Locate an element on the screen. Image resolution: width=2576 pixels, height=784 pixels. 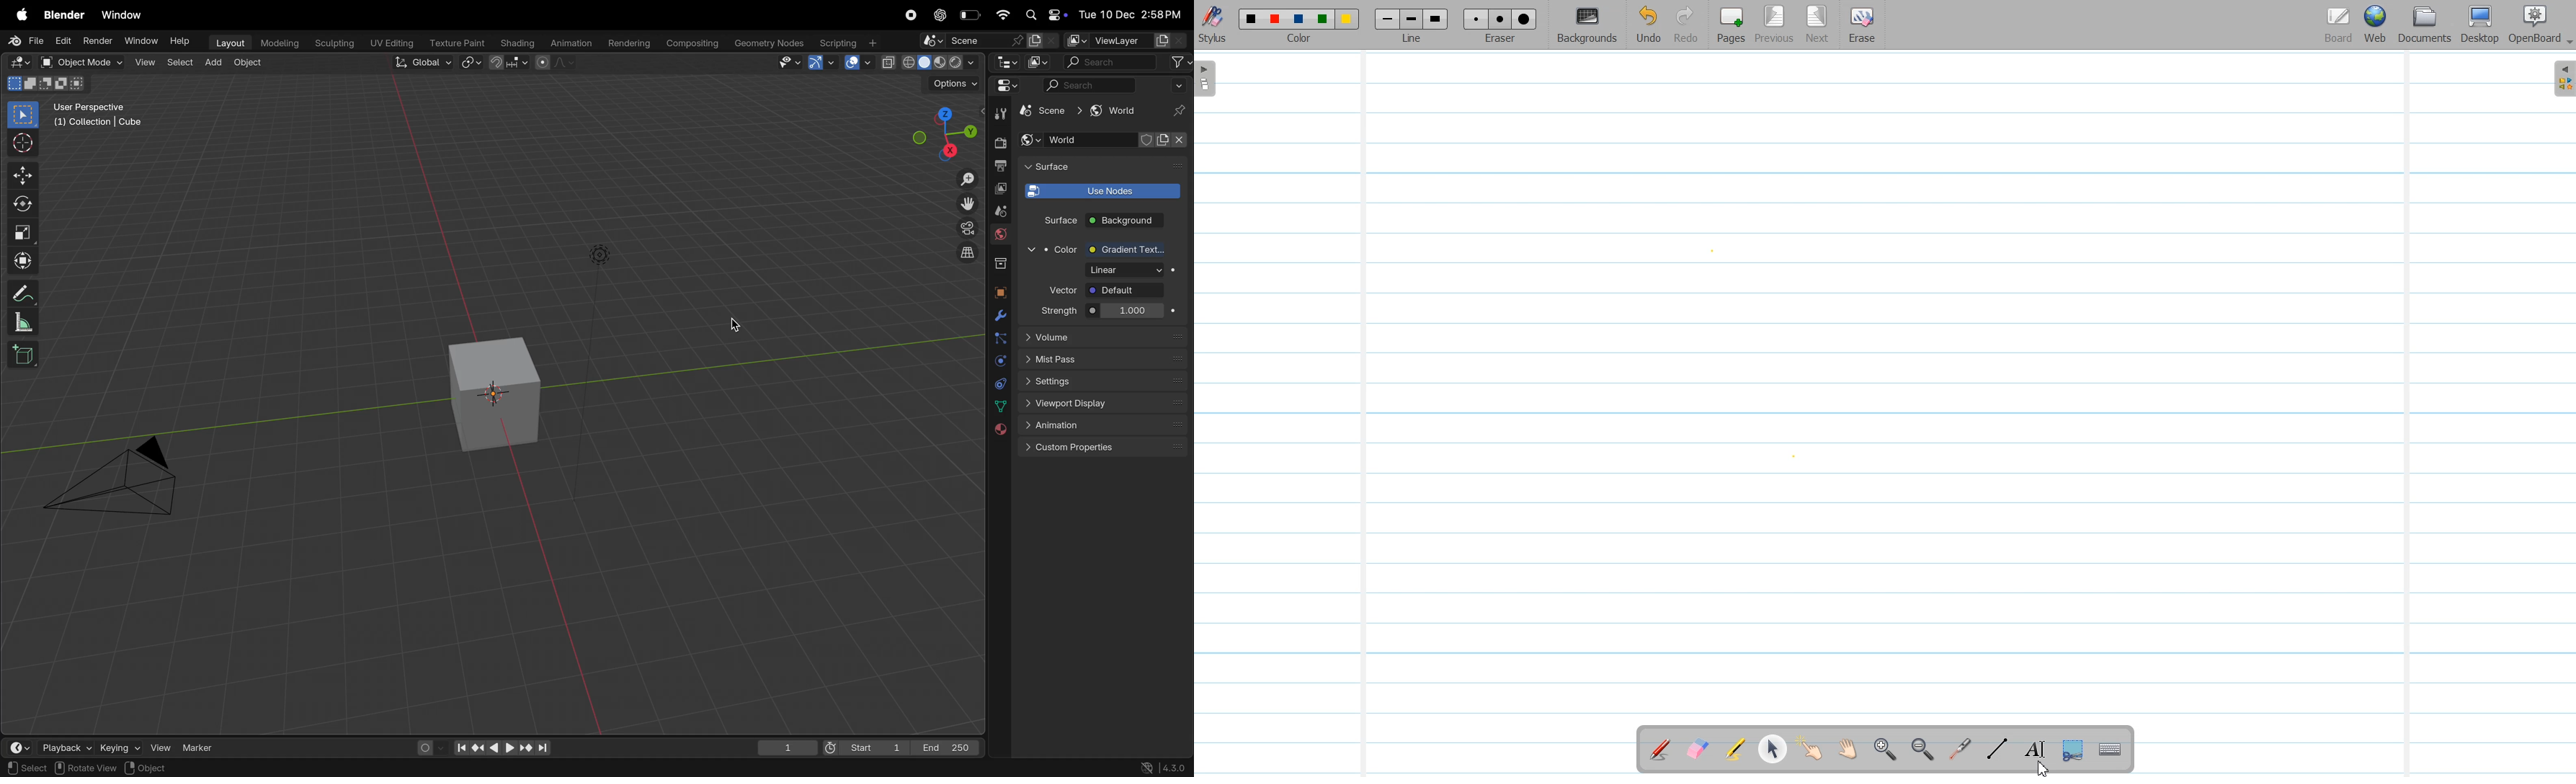
Object is located at coordinates (249, 62).